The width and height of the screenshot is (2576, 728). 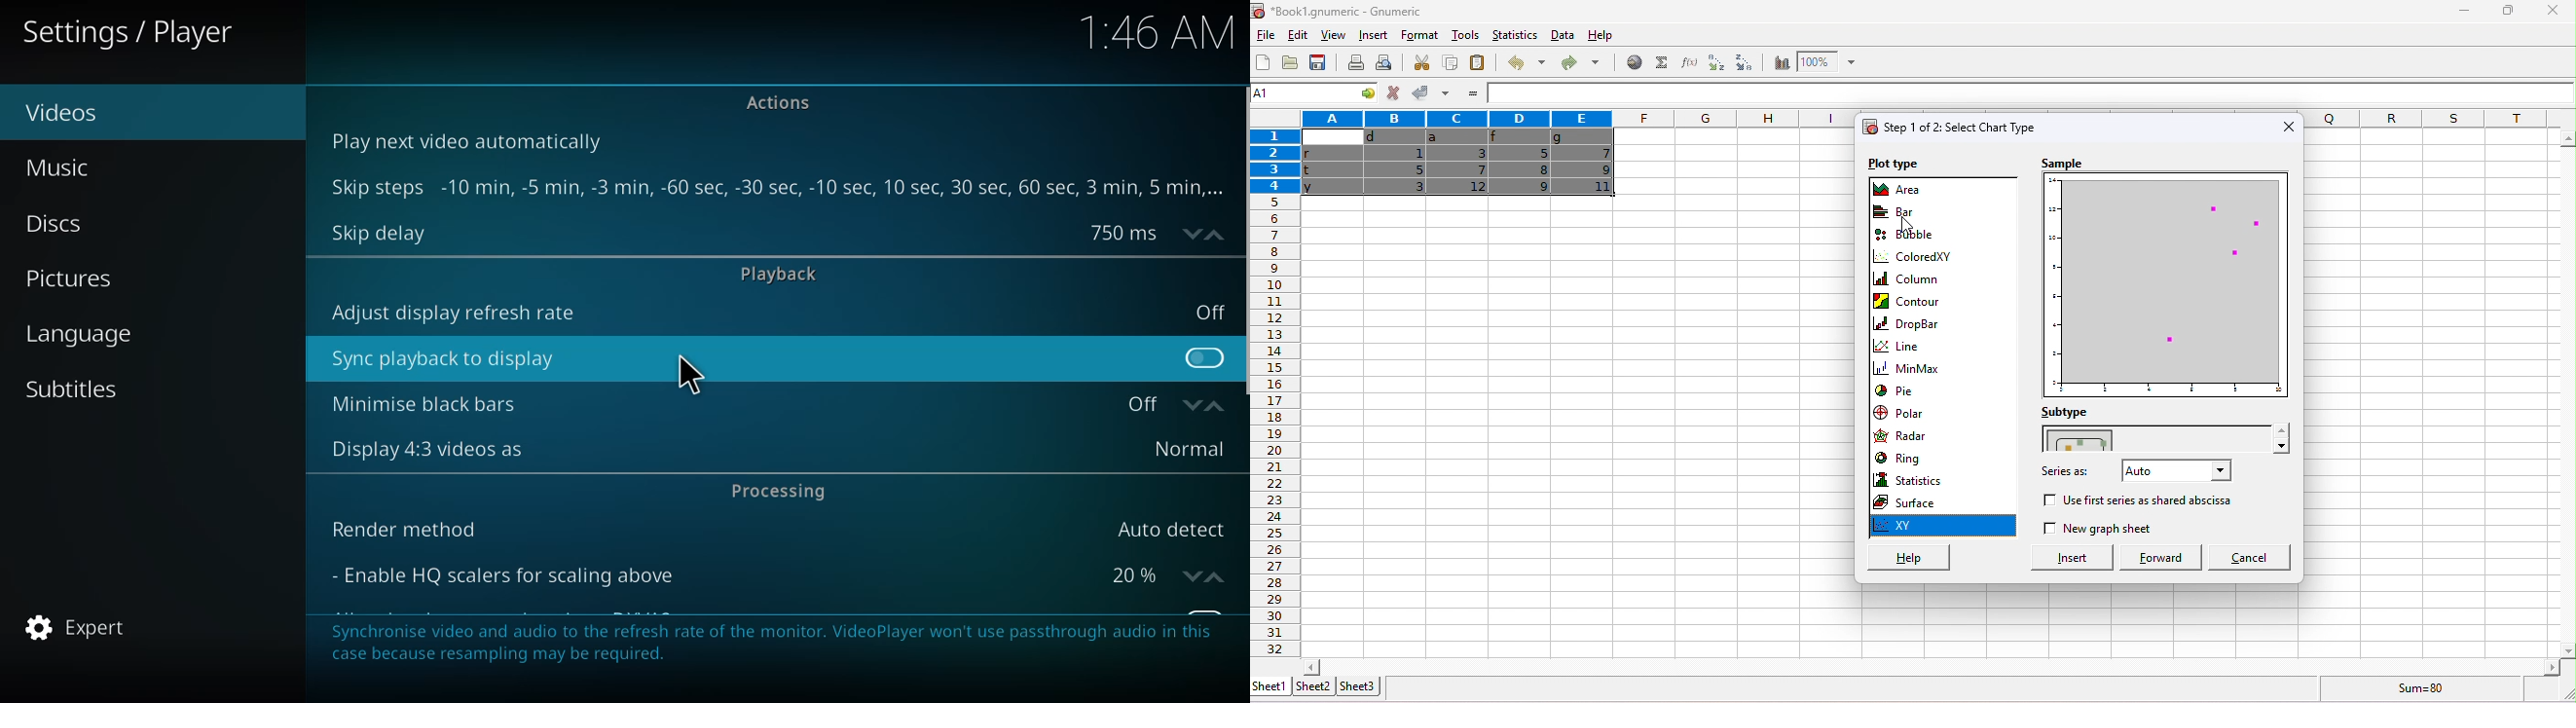 What do you see at coordinates (1191, 449) in the screenshot?
I see `normal` at bounding box center [1191, 449].